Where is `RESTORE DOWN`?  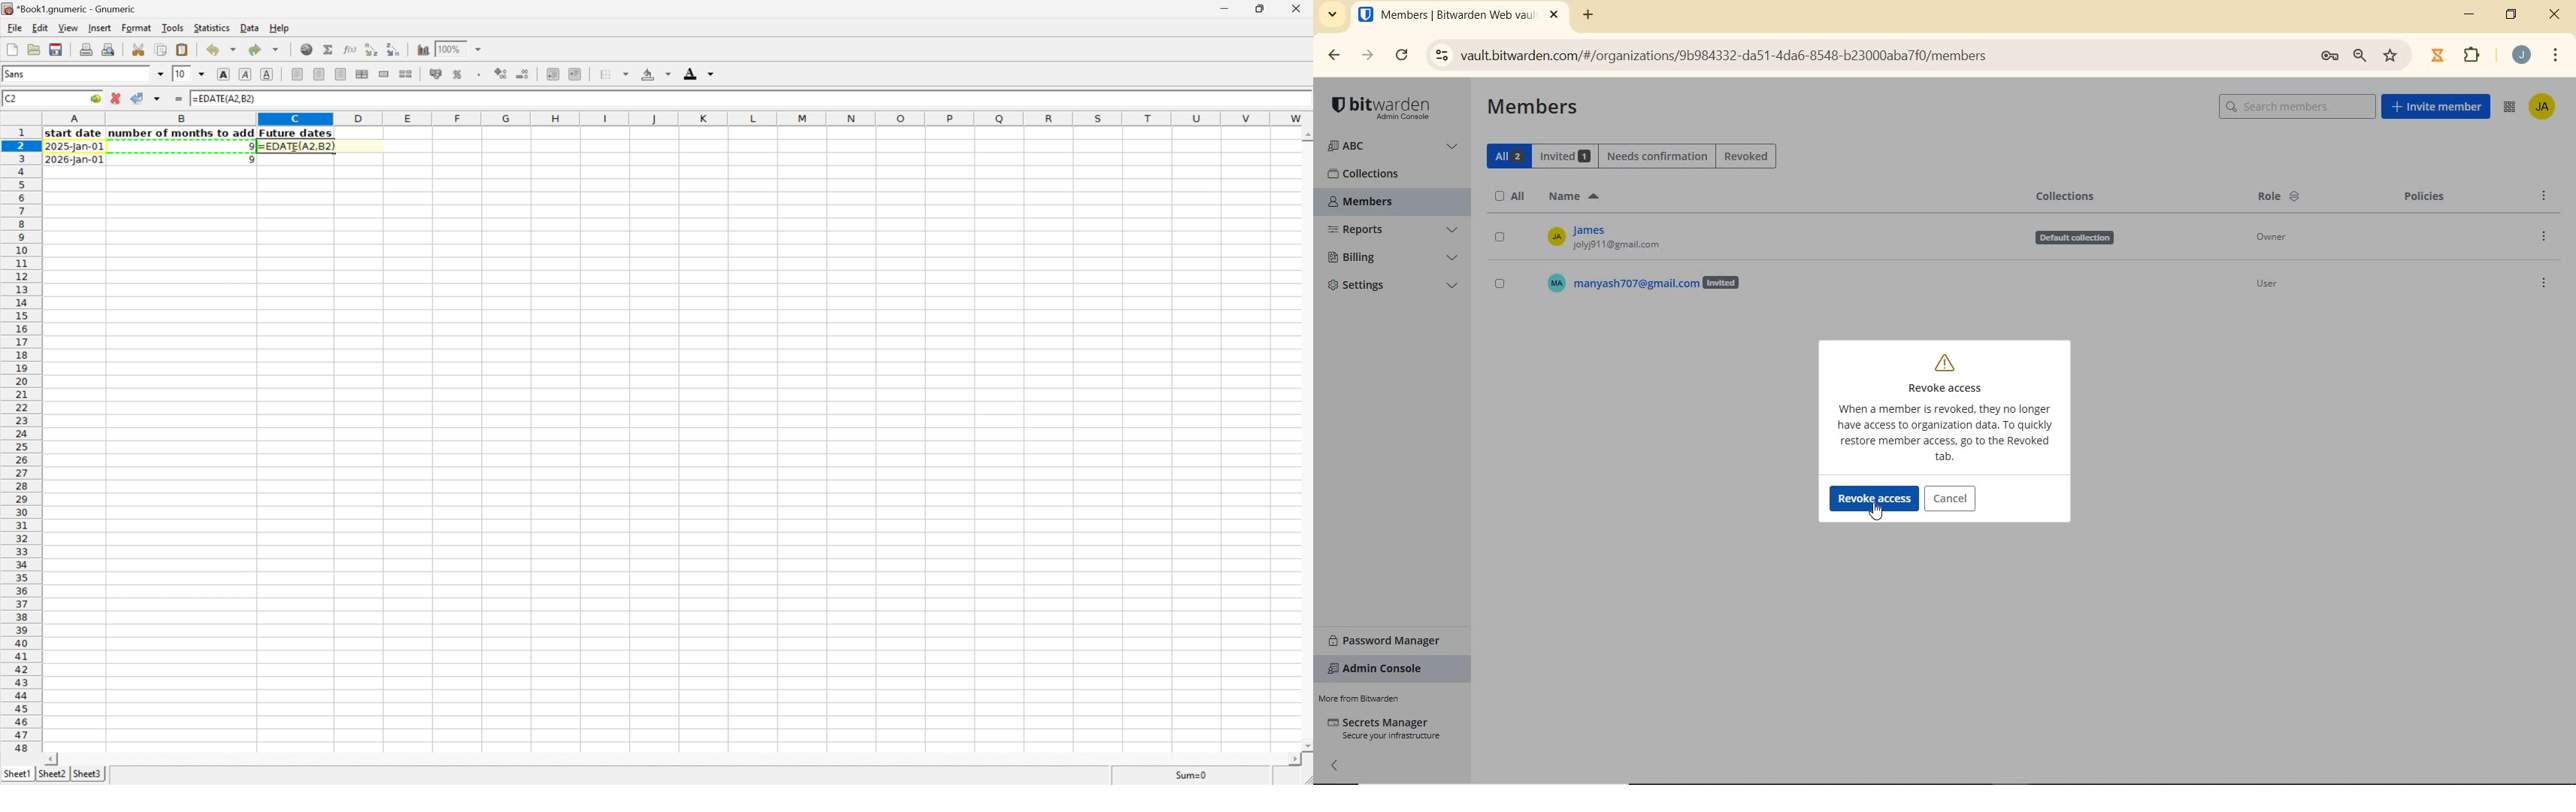 RESTORE DOWN is located at coordinates (2513, 17).